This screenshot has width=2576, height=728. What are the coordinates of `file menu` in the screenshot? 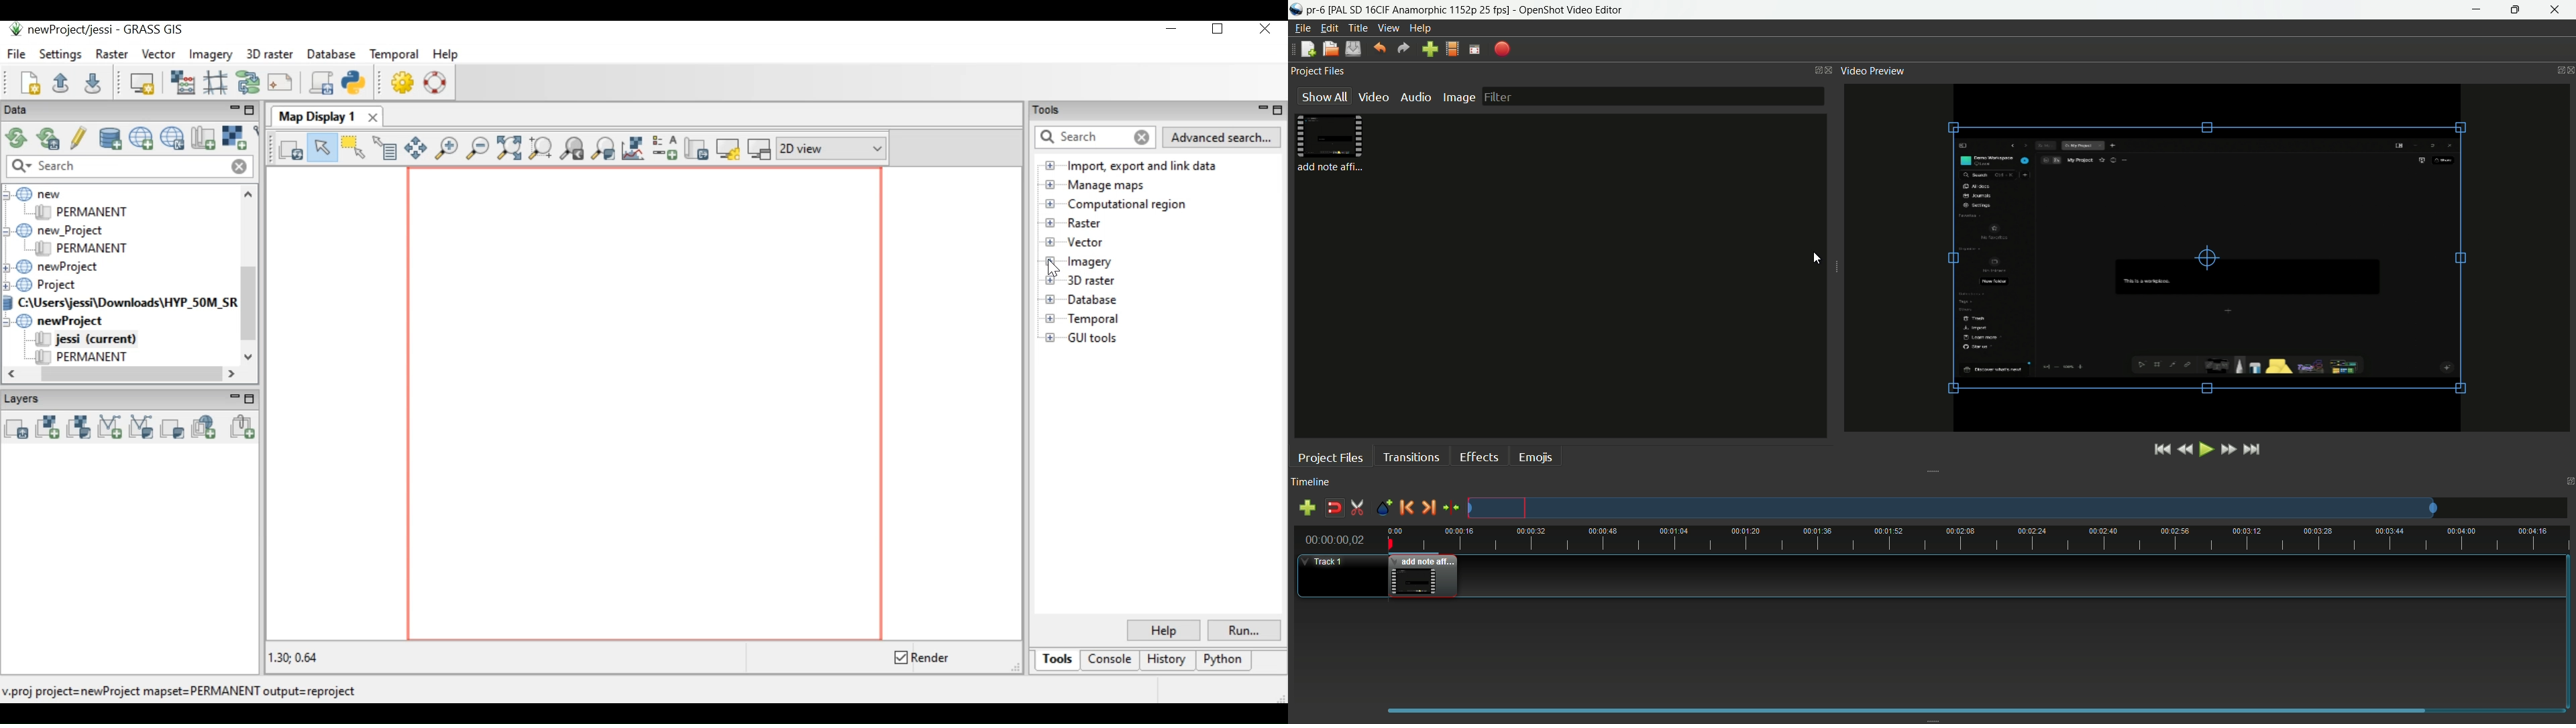 It's located at (1303, 29).